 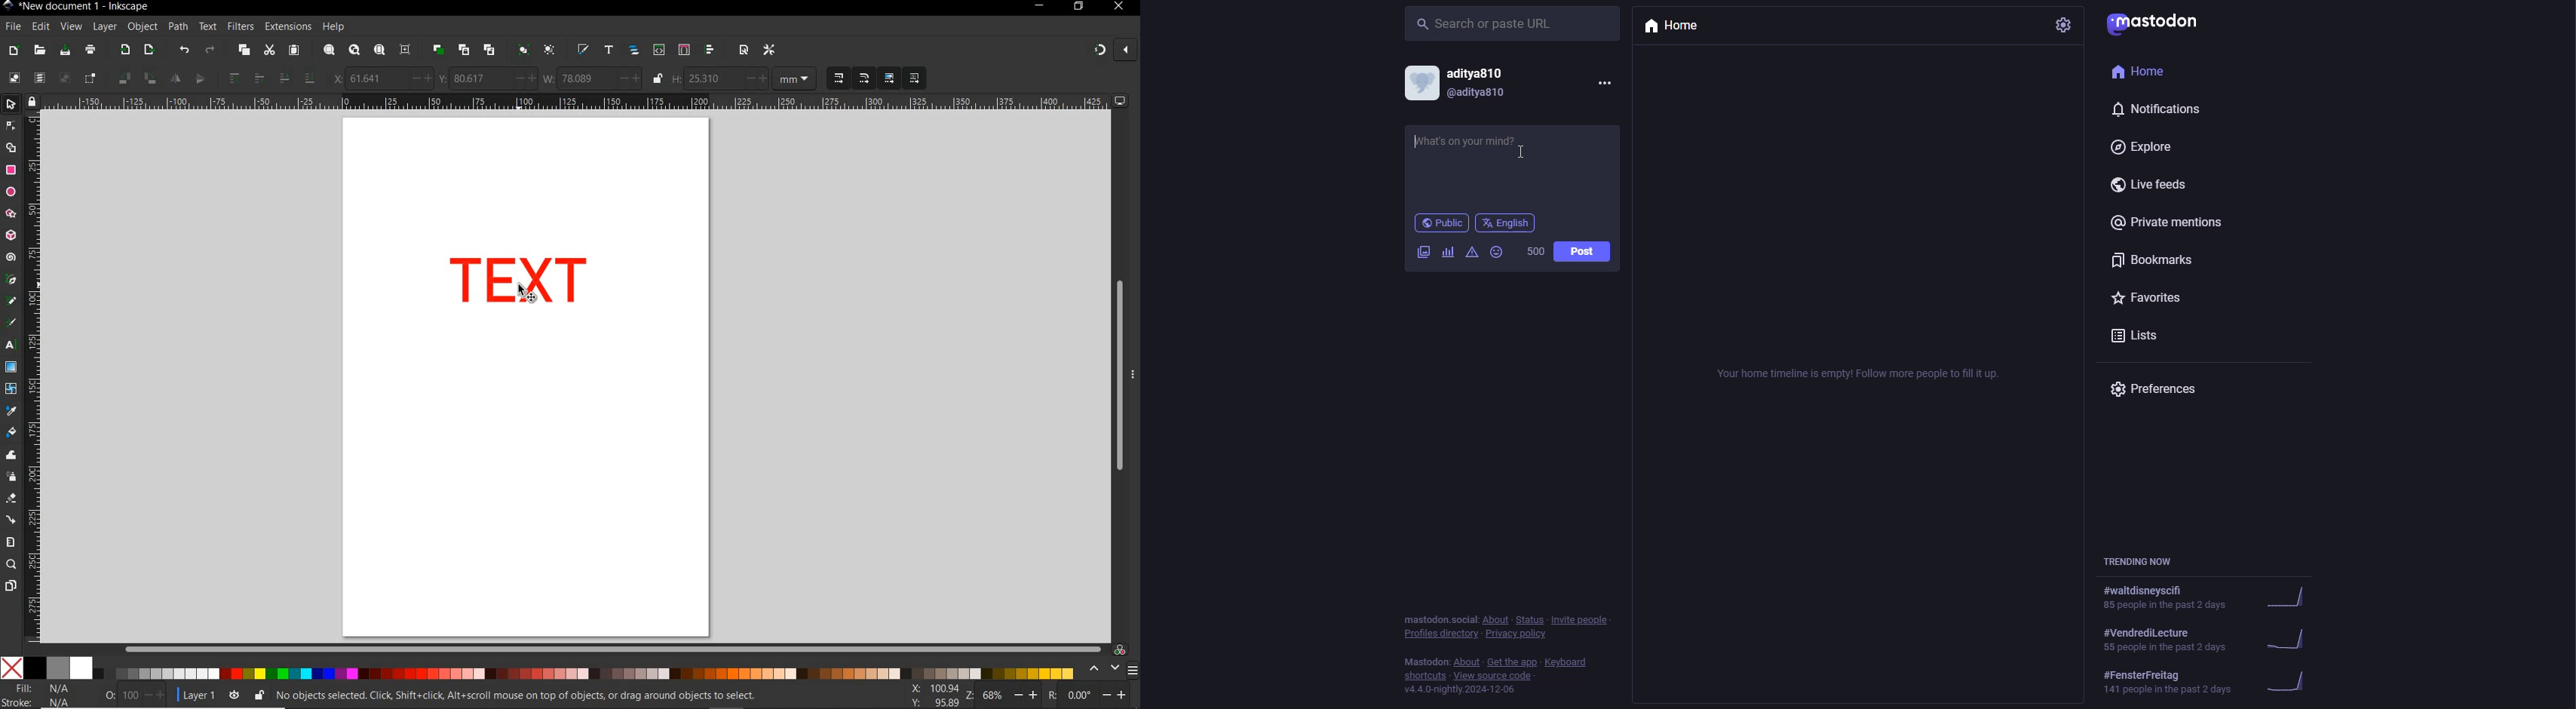 I want to click on width of selection, so click(x=592, y=78).